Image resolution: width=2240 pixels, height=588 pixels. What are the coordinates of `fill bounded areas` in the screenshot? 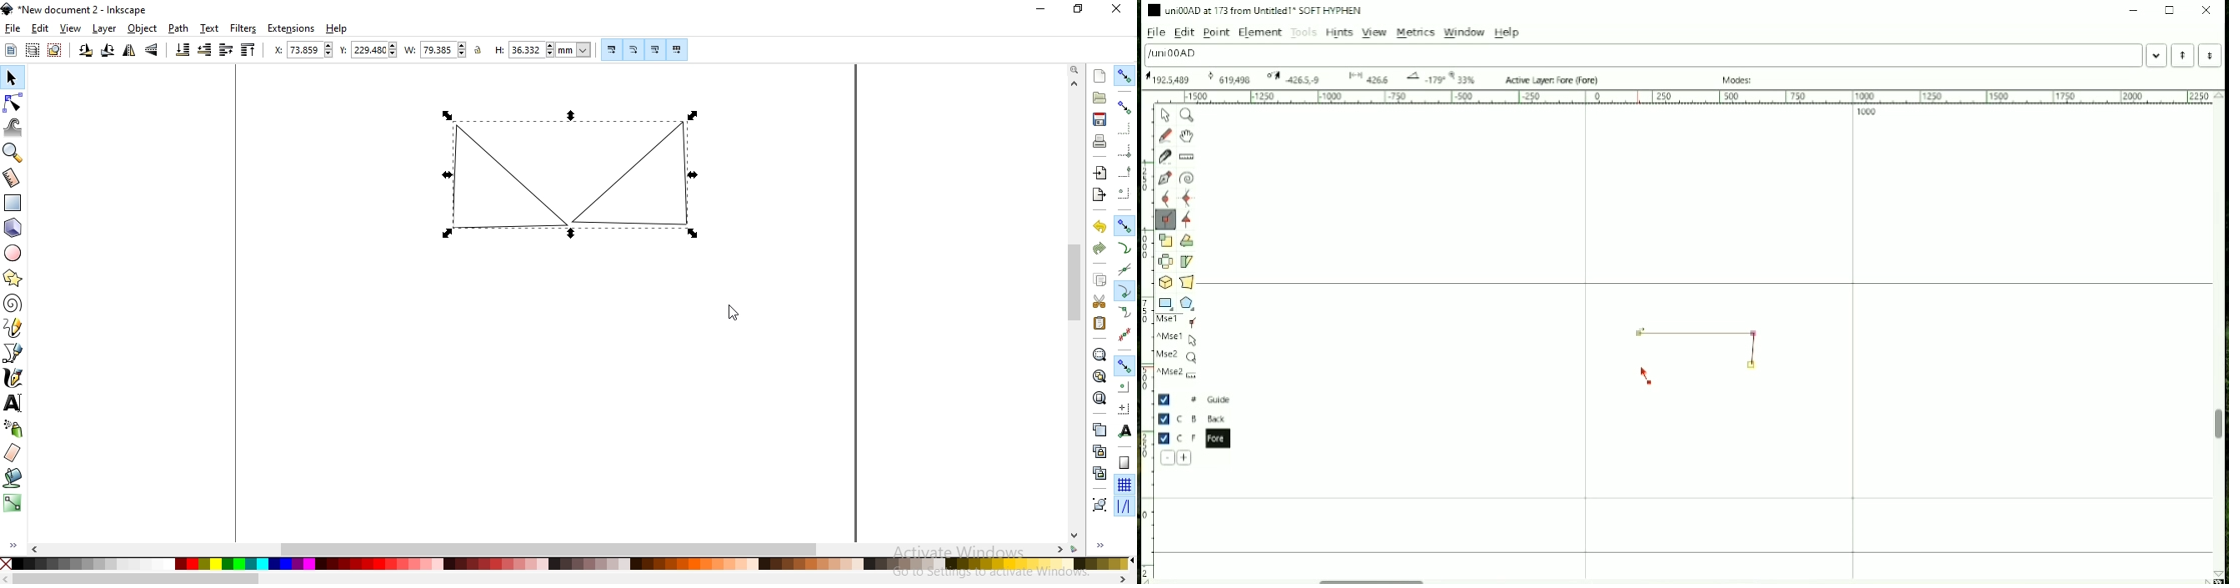 It's located at (14, 477).